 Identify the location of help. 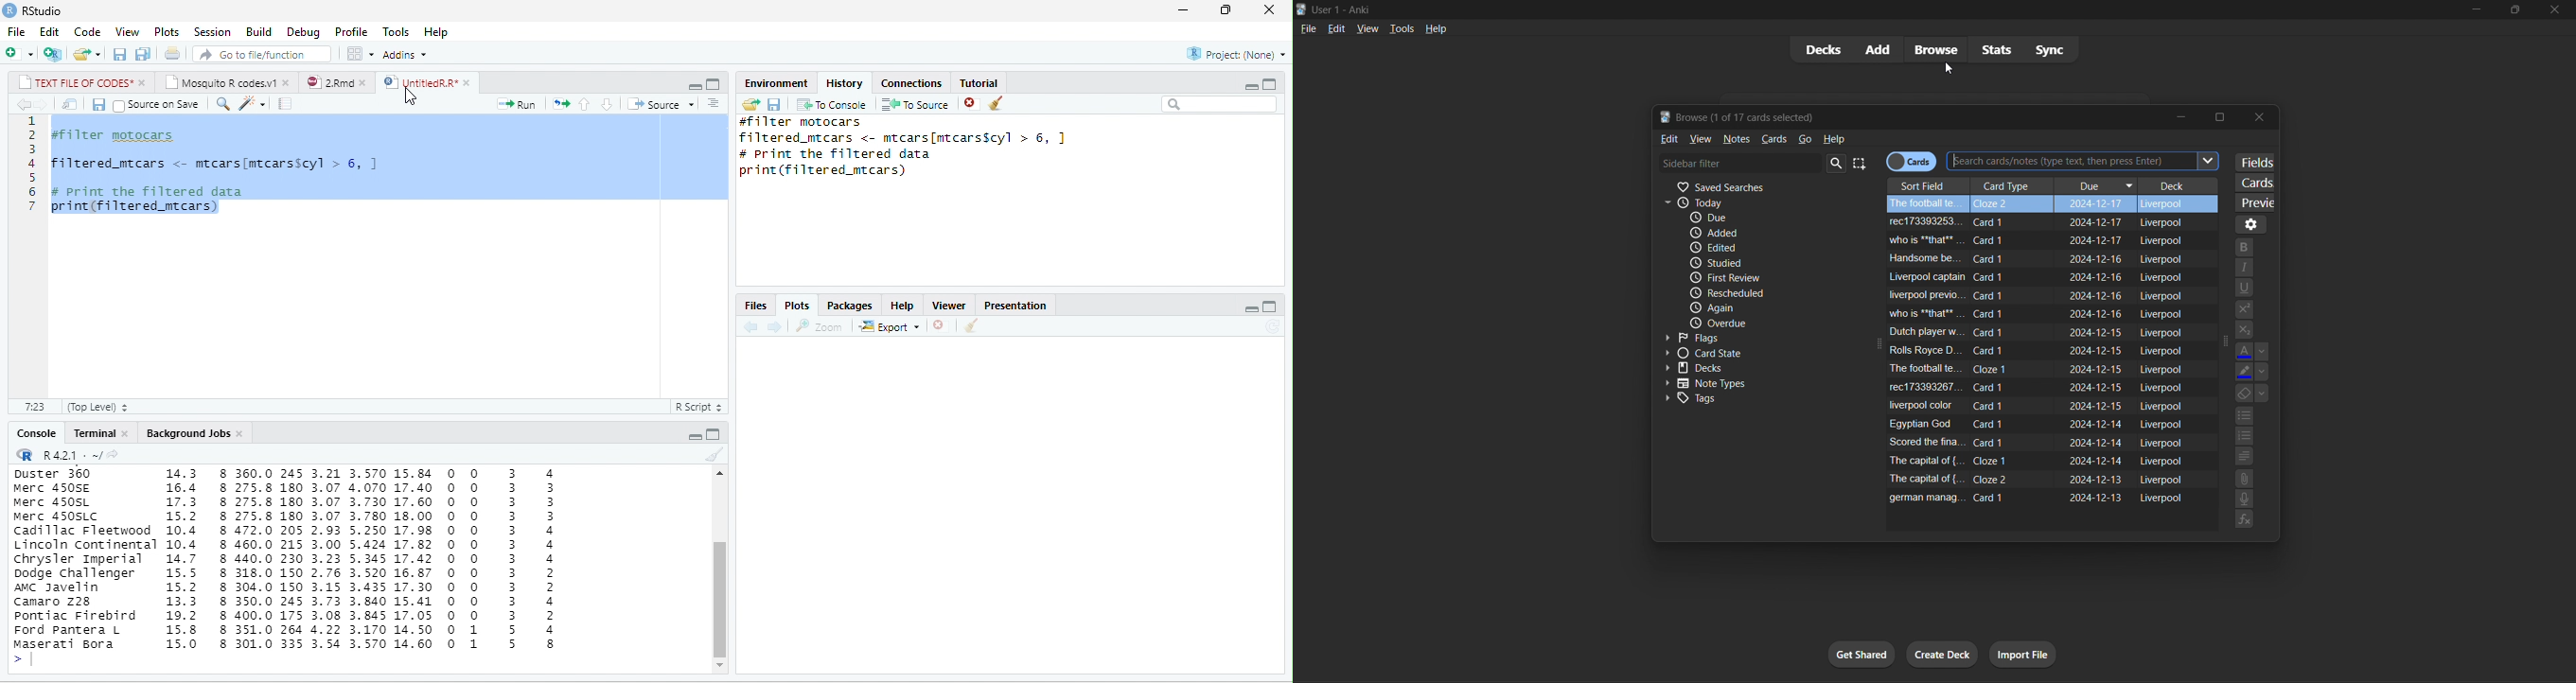
(1835, 140).